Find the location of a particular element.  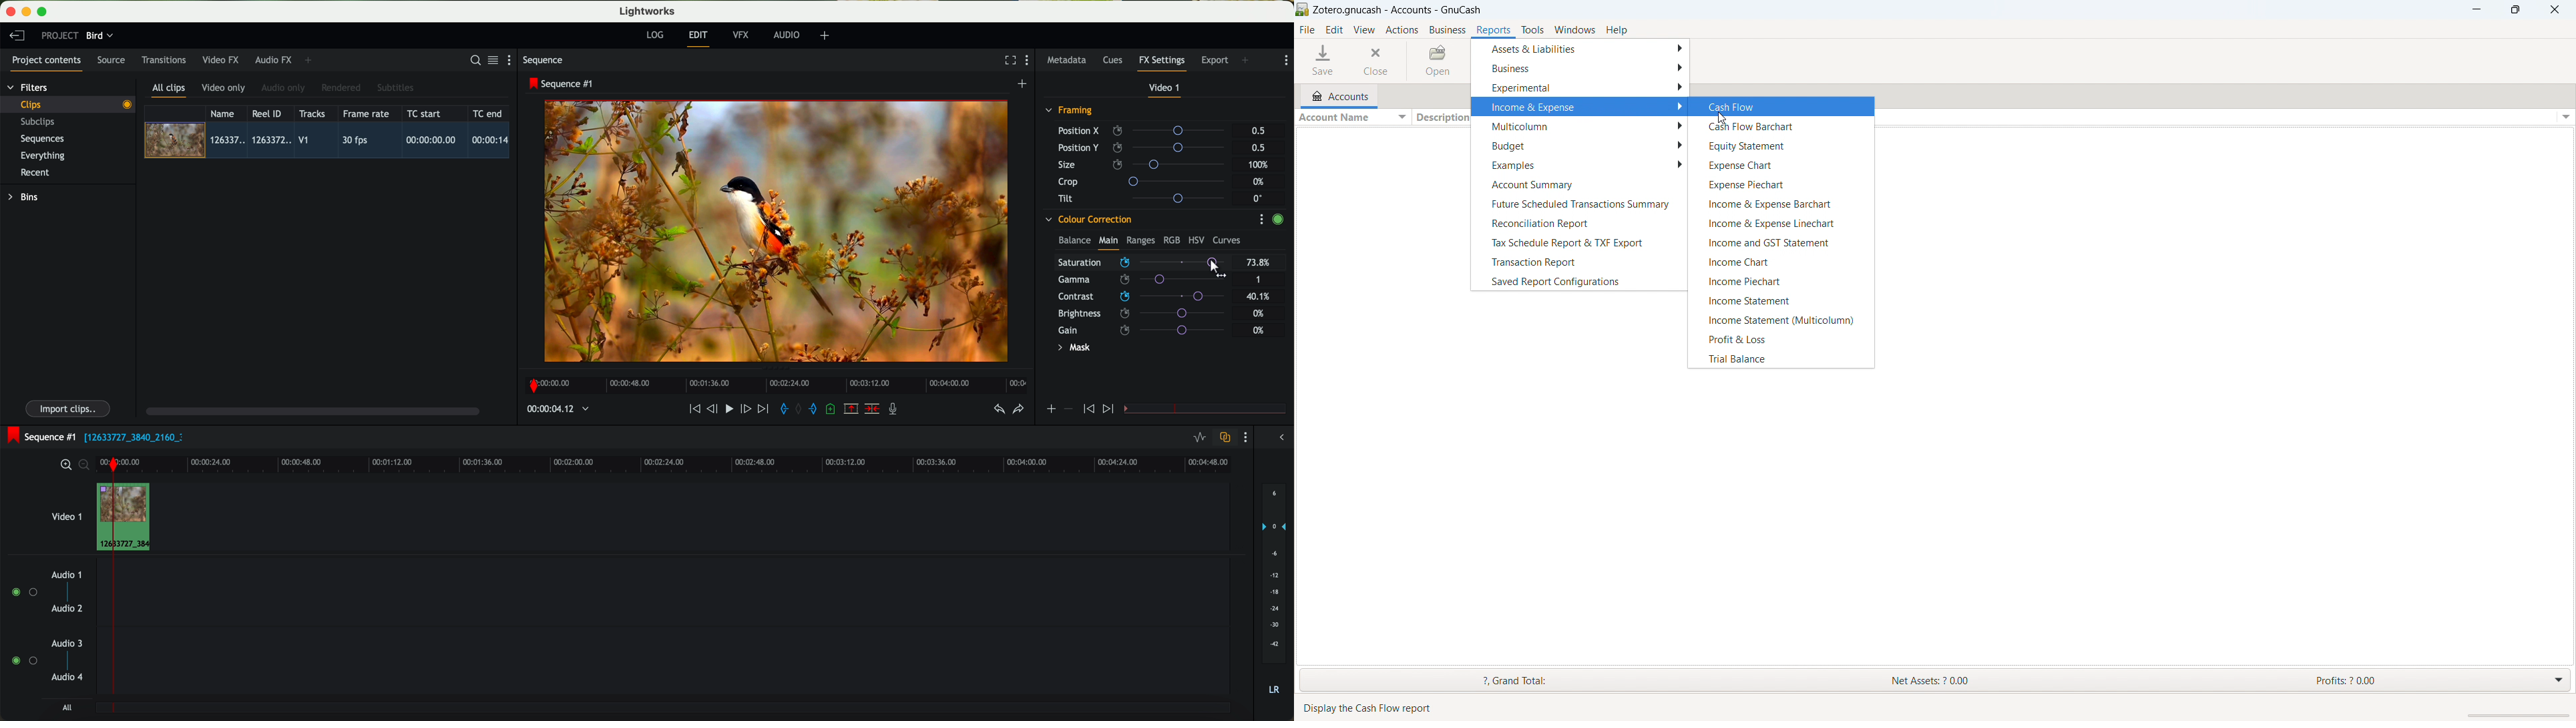

add 'out' mark is located at coordinates (818, 408).